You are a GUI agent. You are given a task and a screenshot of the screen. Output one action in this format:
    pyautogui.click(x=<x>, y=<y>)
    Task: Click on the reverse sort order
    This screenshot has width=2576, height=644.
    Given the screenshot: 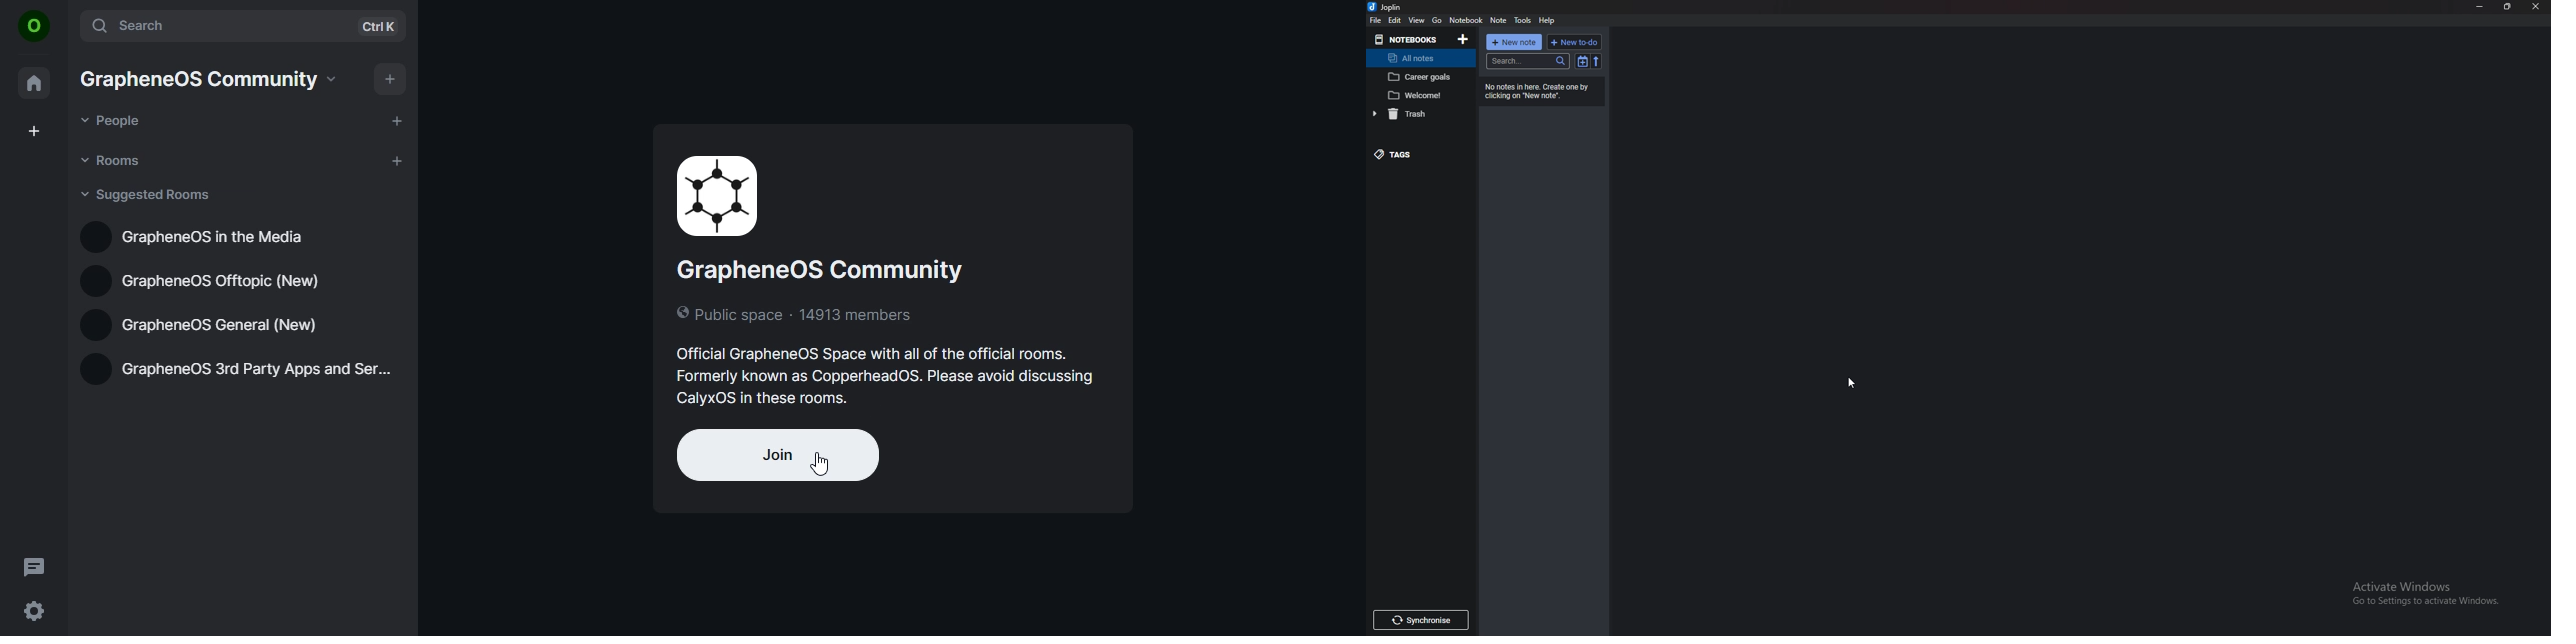 What is the action you would take?
    pyautogui.click(x=1596, y=61)
    